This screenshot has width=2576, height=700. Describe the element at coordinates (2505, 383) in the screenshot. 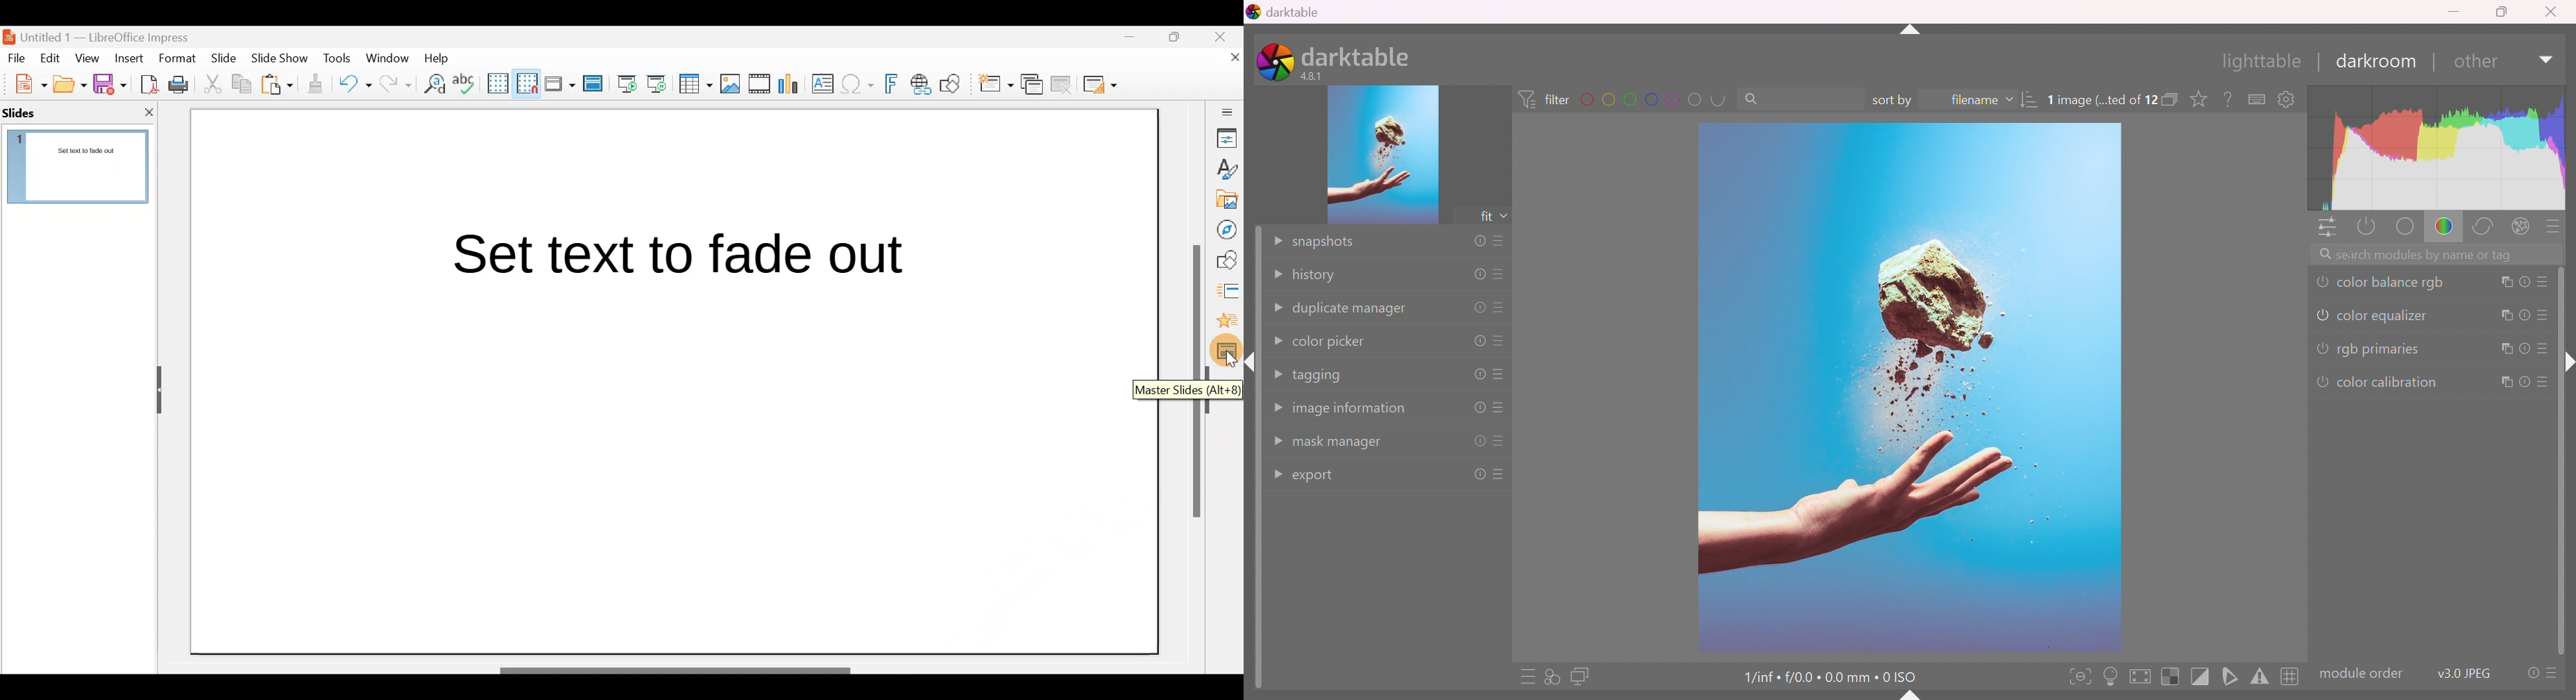

I see `multiple instance actions` at that location.